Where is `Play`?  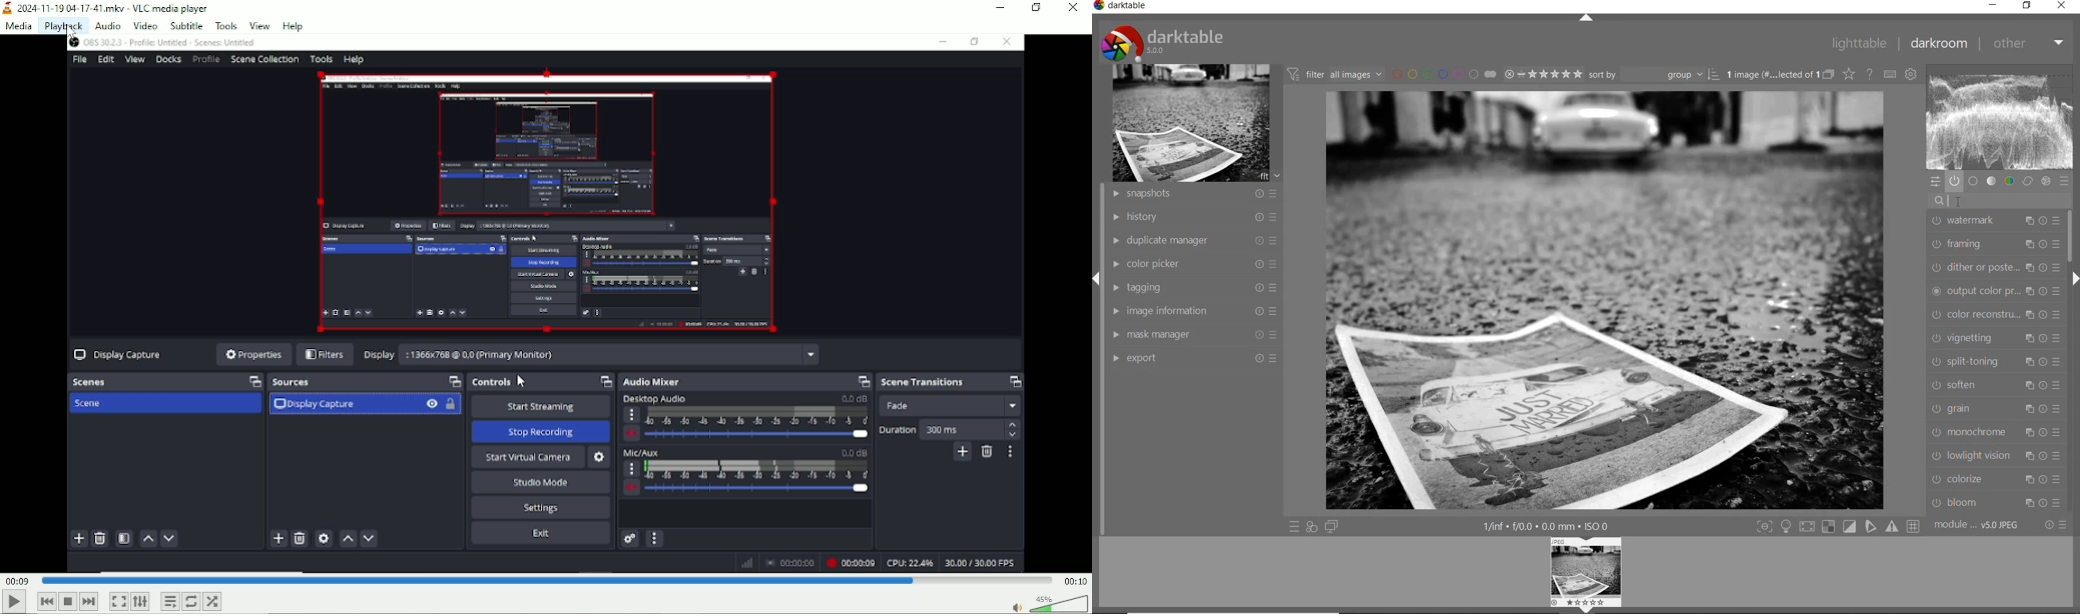
Play is located at coordinates (14, 602).